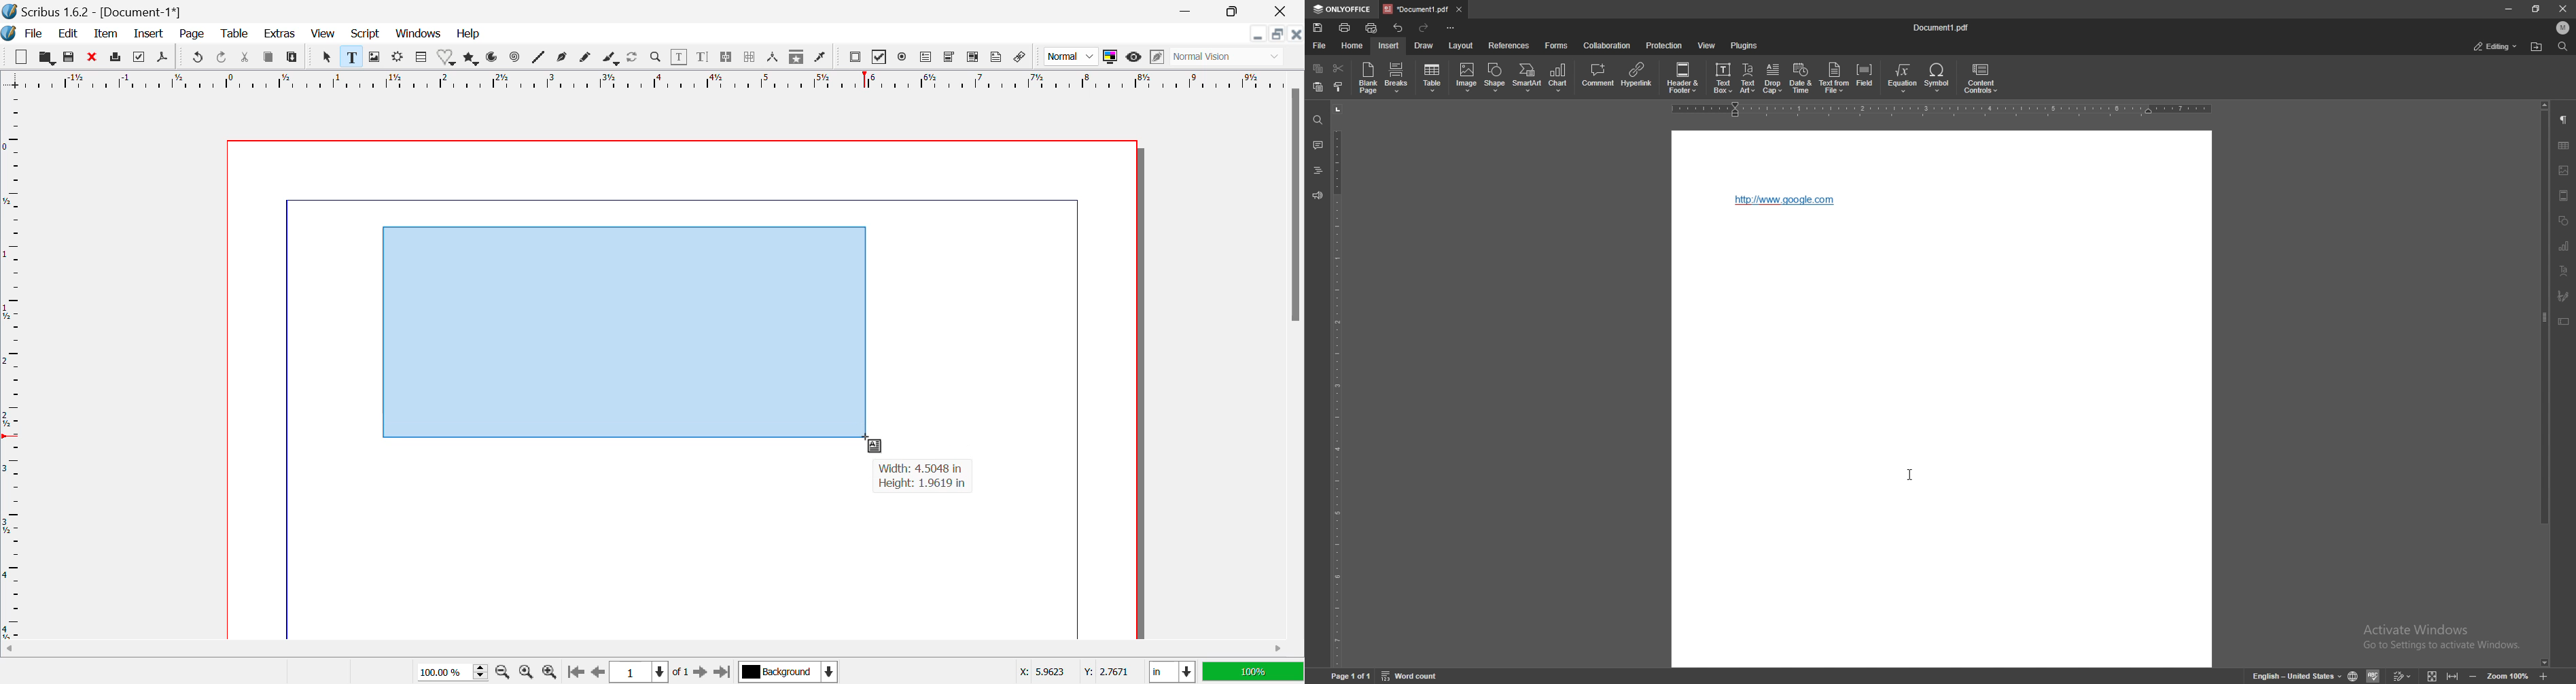  I want to click on quick print, so click(1374, 27).